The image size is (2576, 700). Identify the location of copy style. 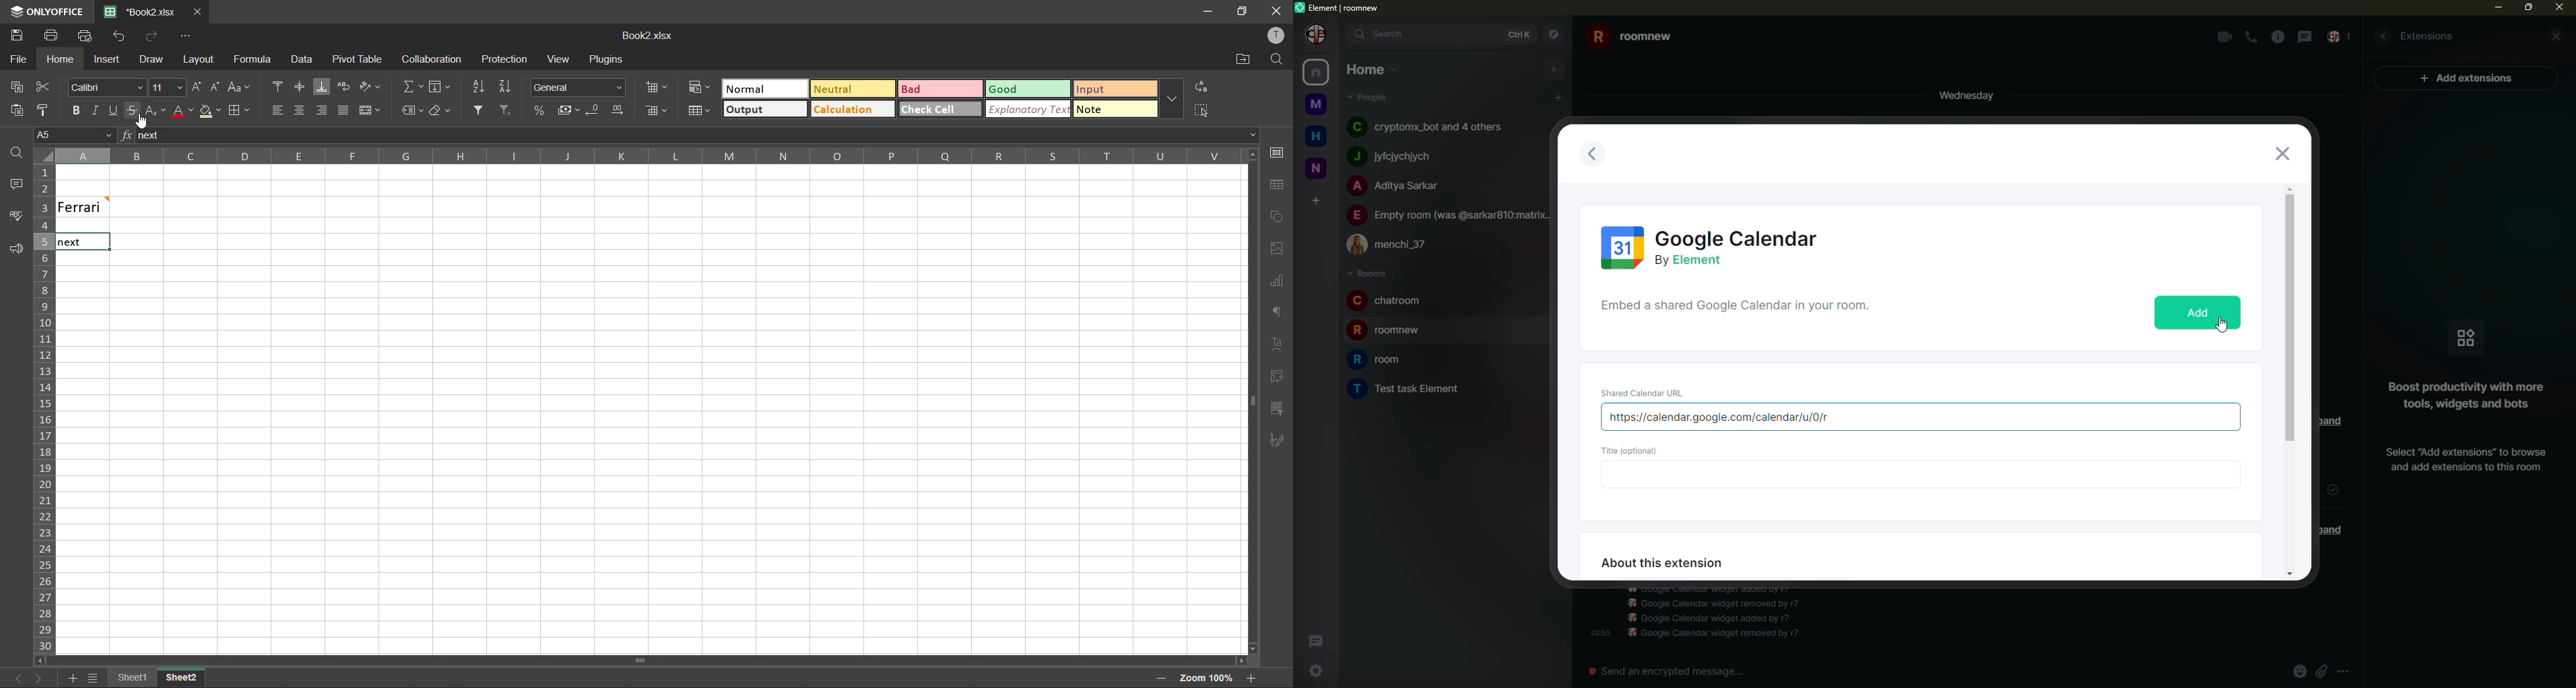
(48, 109).